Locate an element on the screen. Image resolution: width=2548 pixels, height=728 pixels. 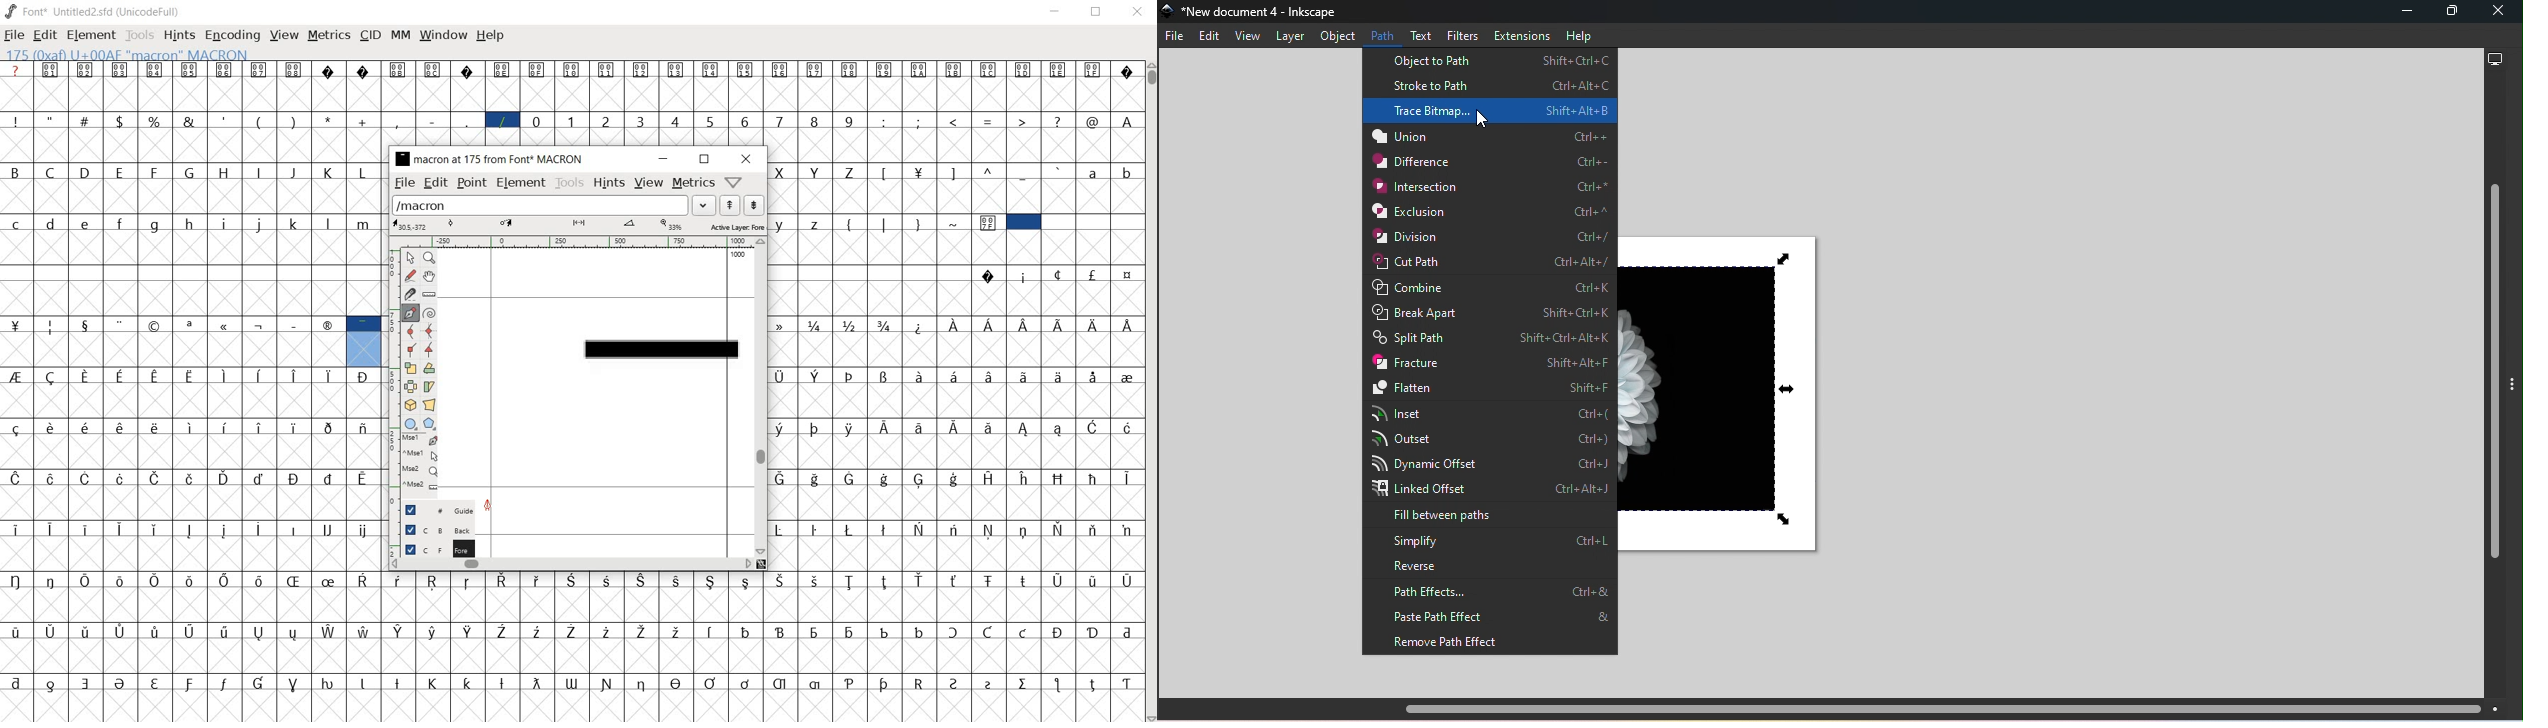
X is located at coordinates (782, 172).